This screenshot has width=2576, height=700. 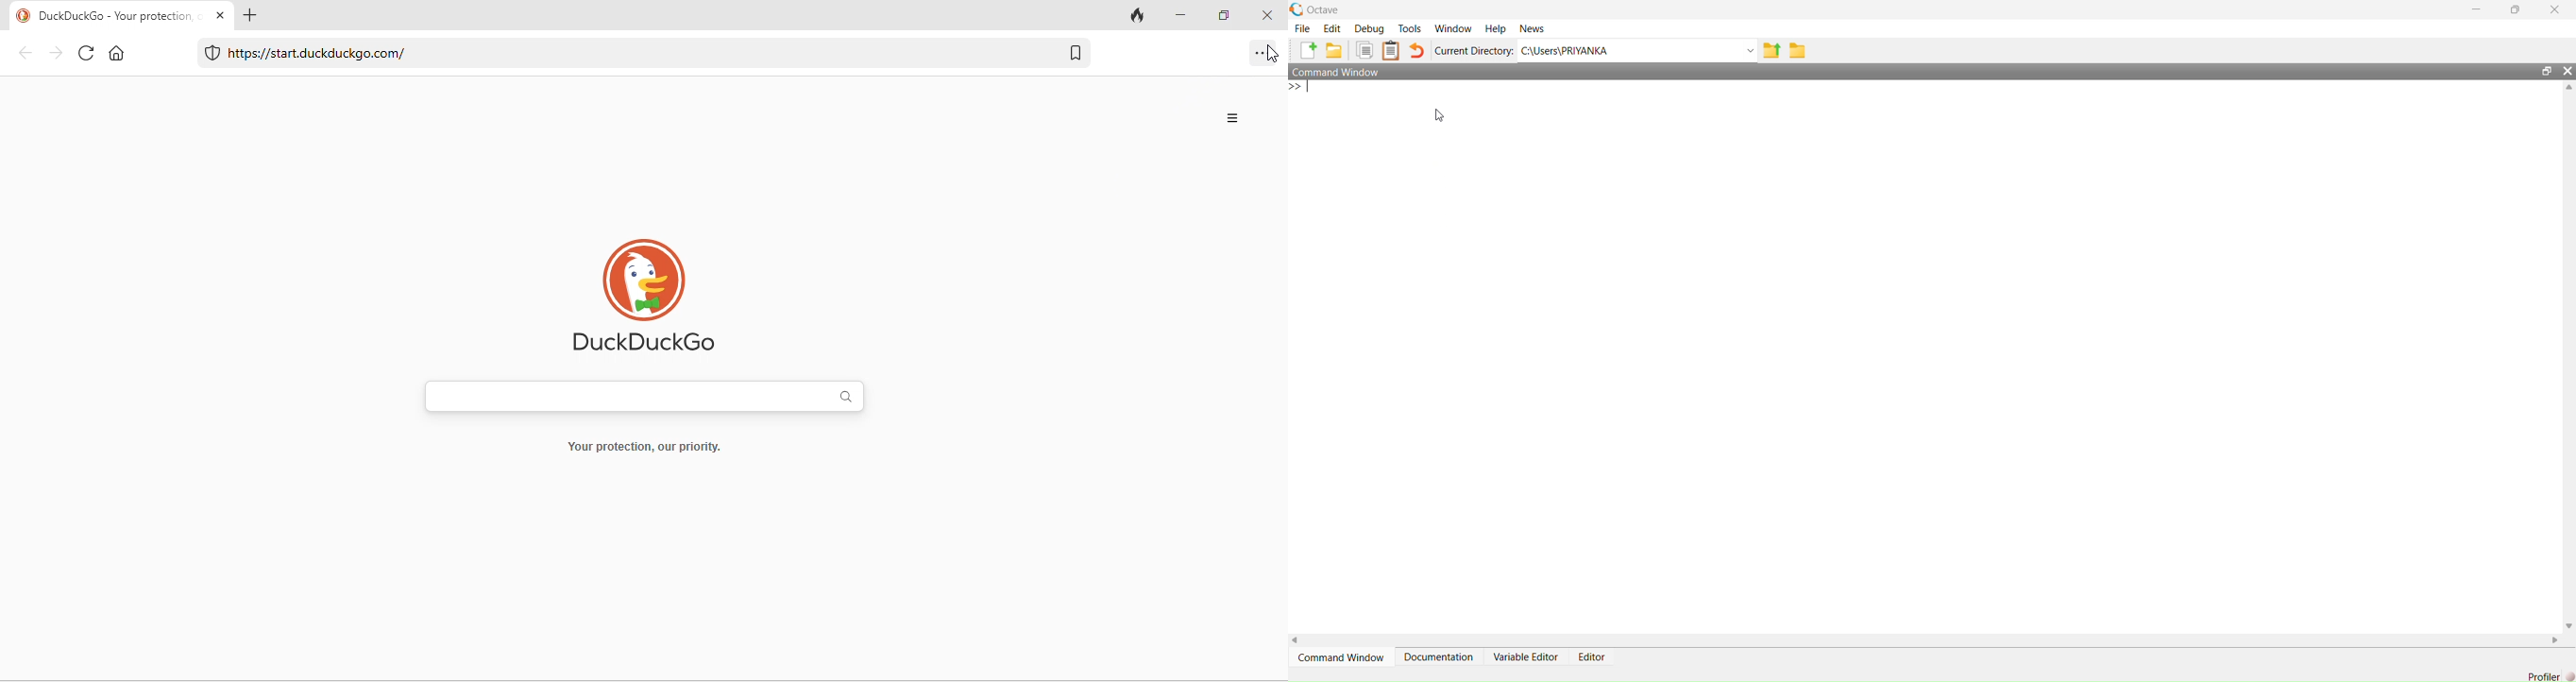 I want to click on dropdown, so click(x=1746, y=51).